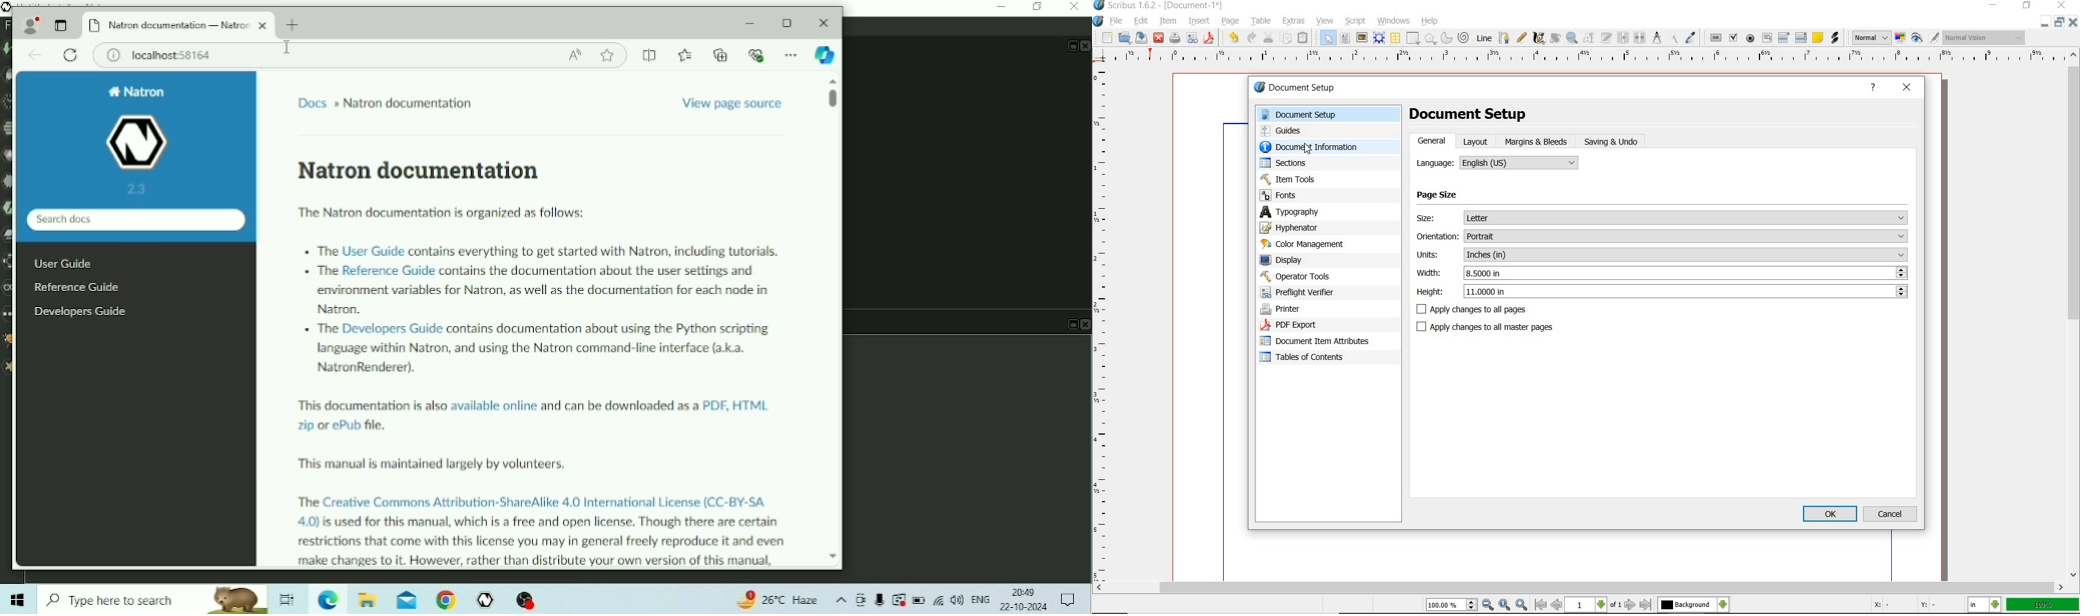 Image resolution: width=2100 pixels, height=616 pixels. I want to click on saving & undo, so click(1611, 142).